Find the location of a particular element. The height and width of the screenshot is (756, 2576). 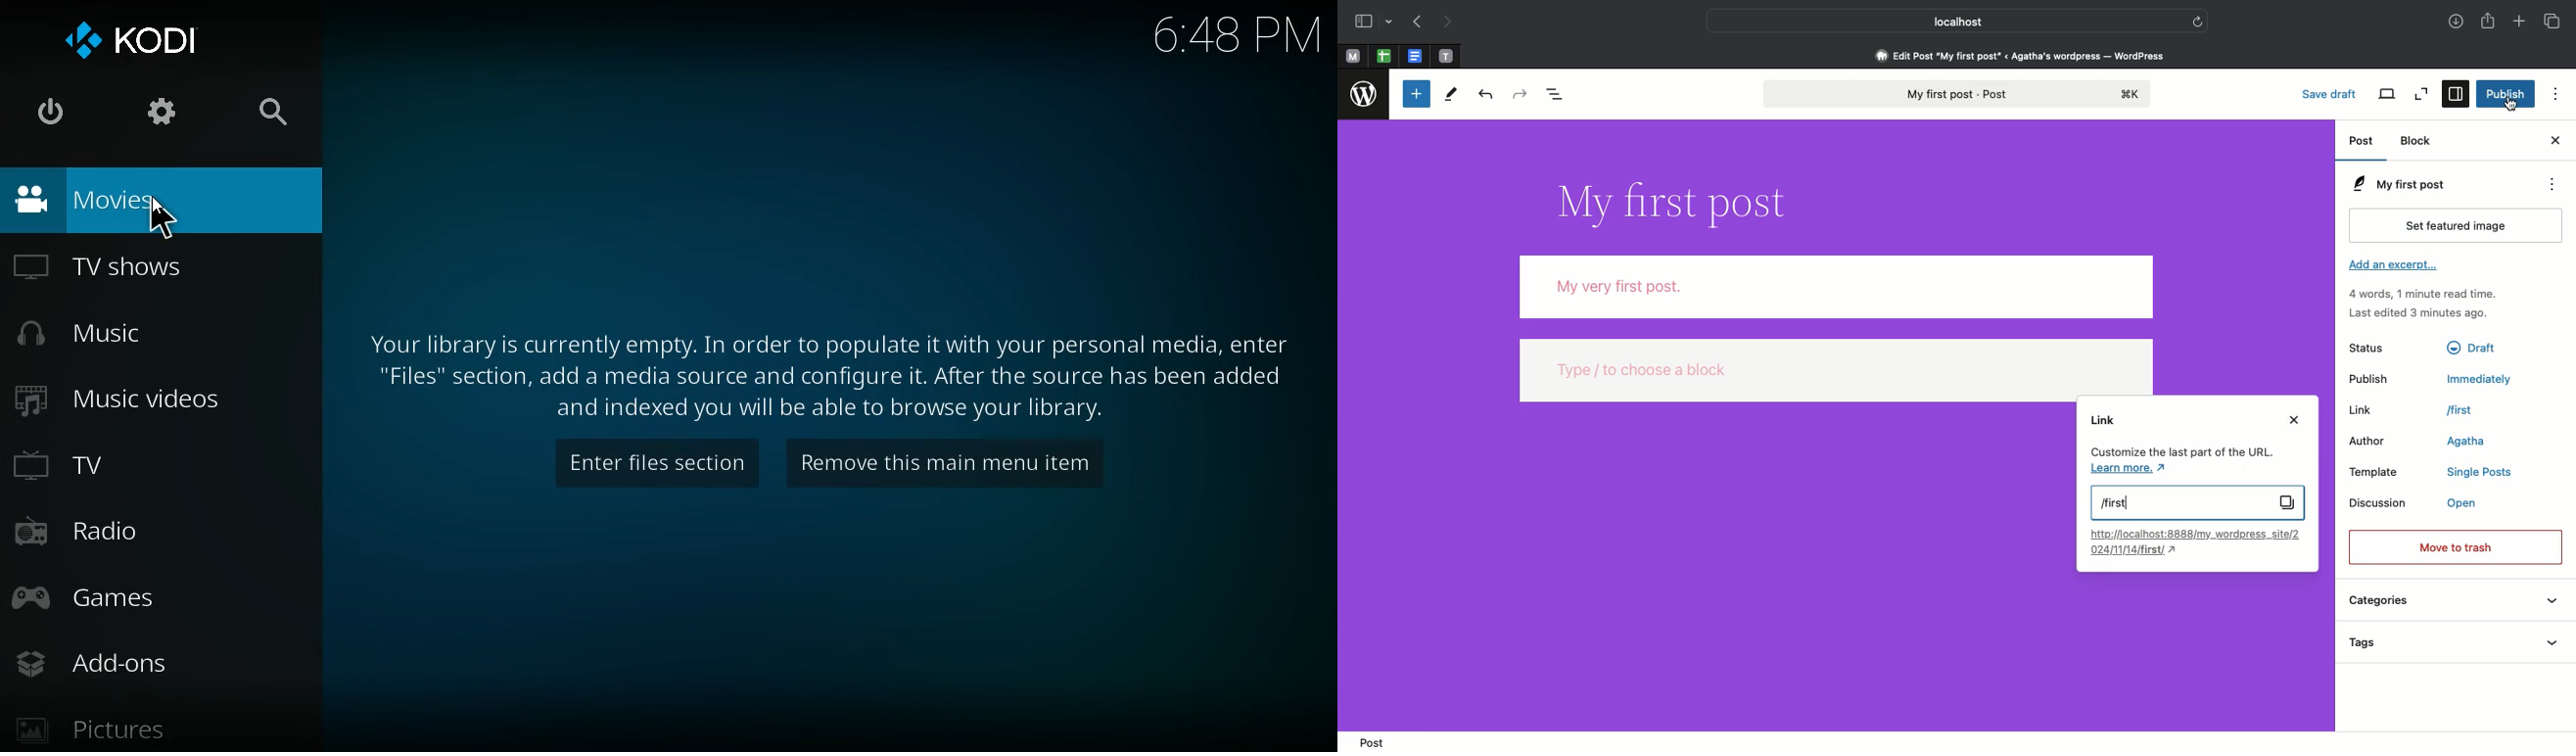

remove this main menu item is located at coordinates (965, 465).